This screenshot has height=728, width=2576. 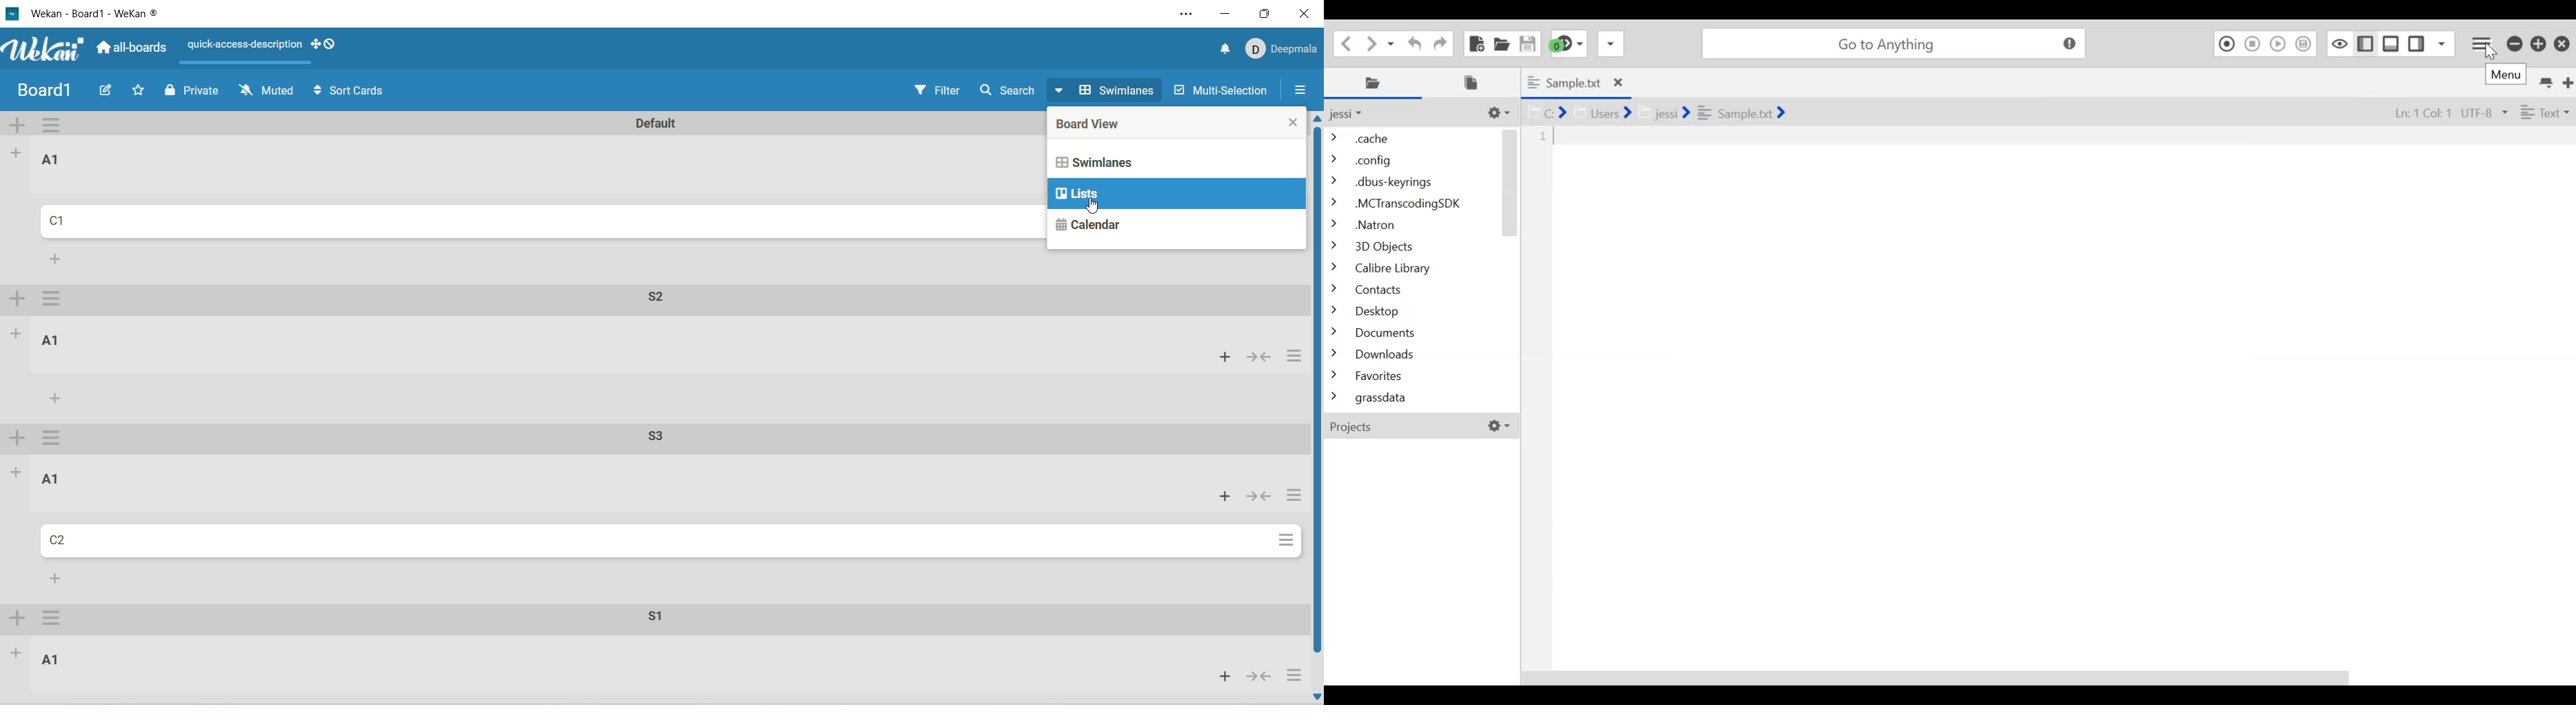 I want to click on actions, so click(x=1285, y=543).